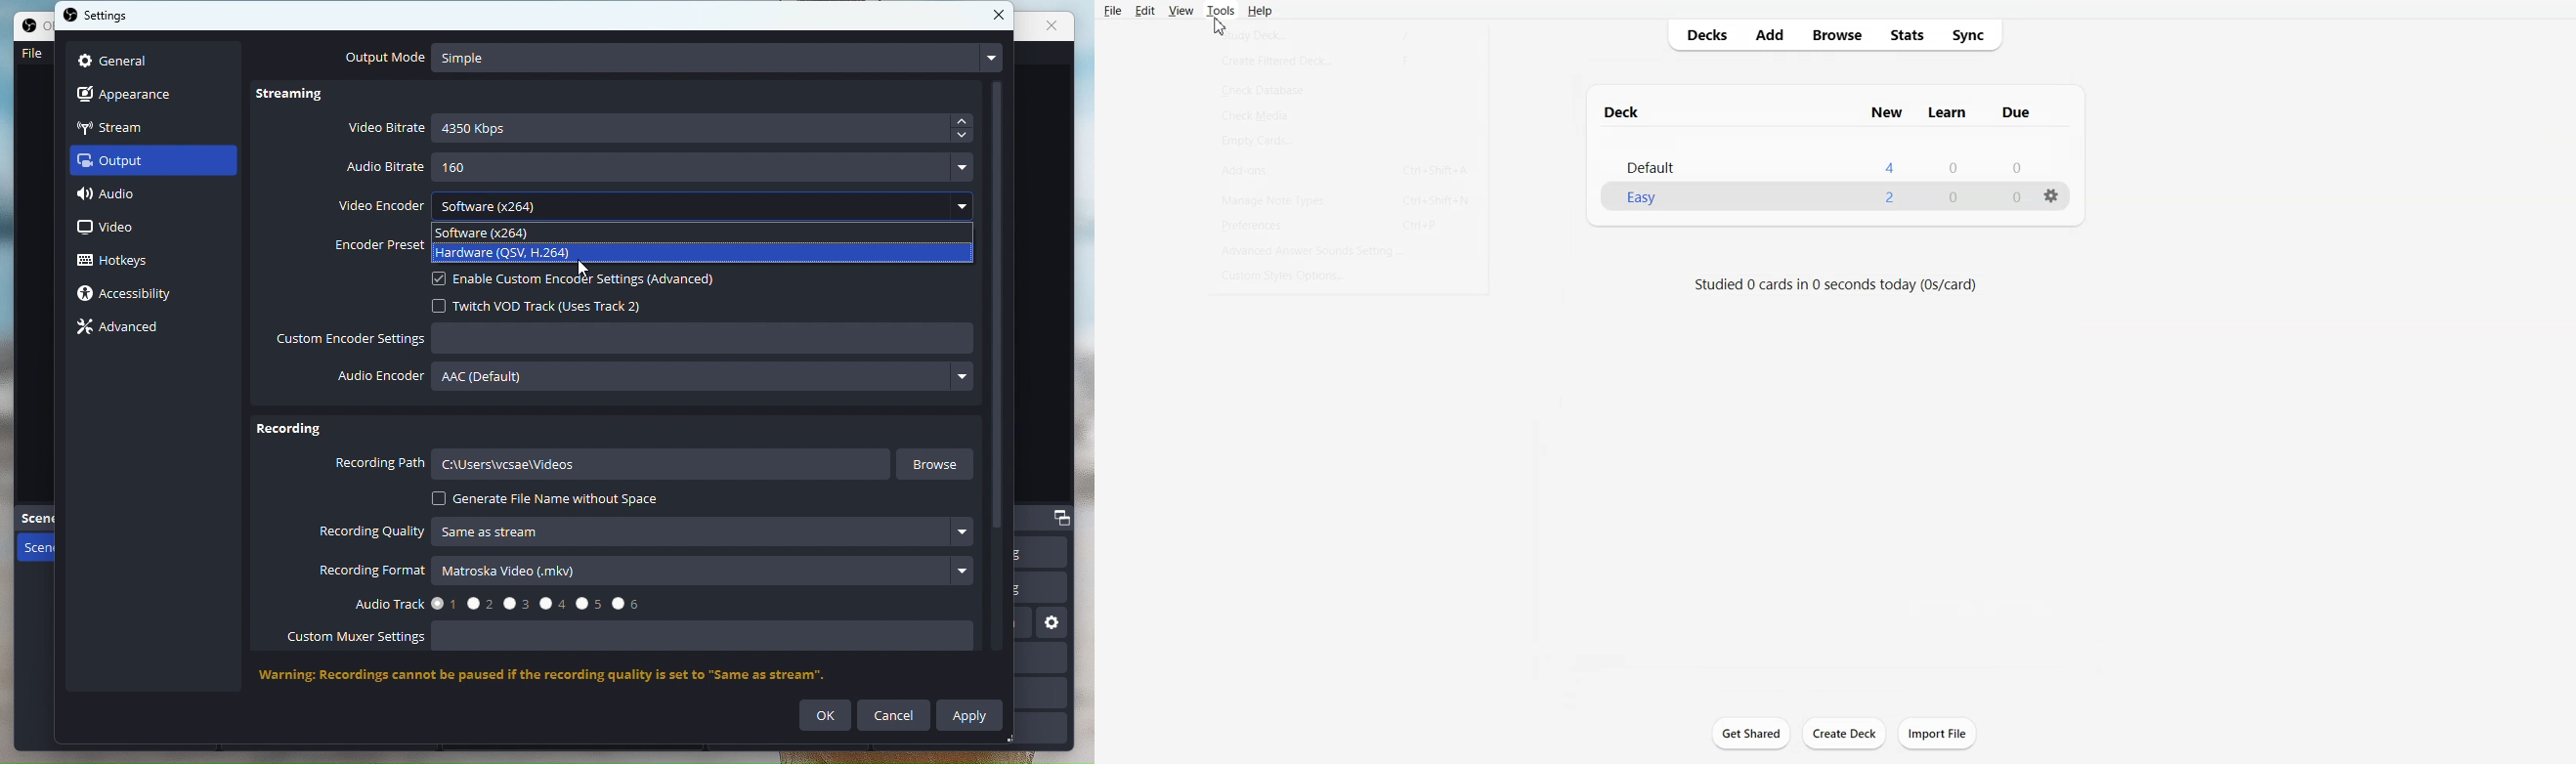 The width and height of the screenshot is (2576, 784). I want to click on Decks, so click(1702, 35).